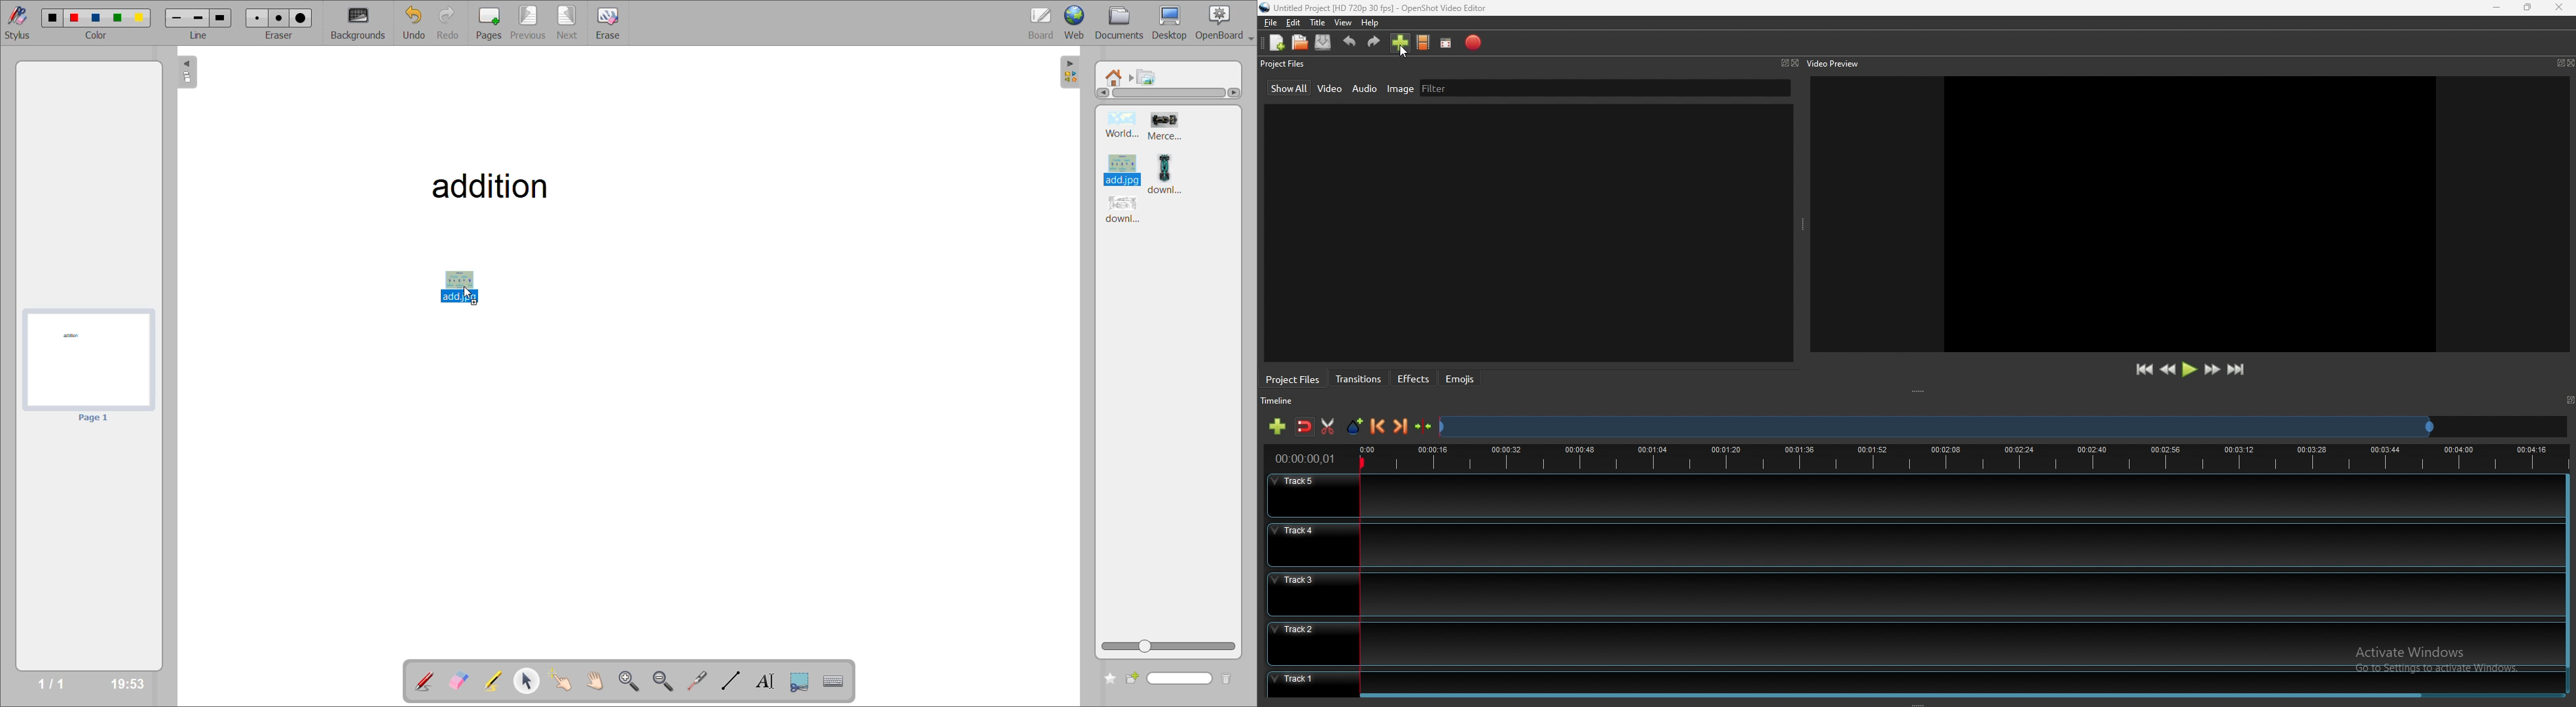 This screenshot has height=728, width=2576. What do you see at coordinates (1323, 42) in the screenshot?
I see `save project` at bounding box center [1323, 42].